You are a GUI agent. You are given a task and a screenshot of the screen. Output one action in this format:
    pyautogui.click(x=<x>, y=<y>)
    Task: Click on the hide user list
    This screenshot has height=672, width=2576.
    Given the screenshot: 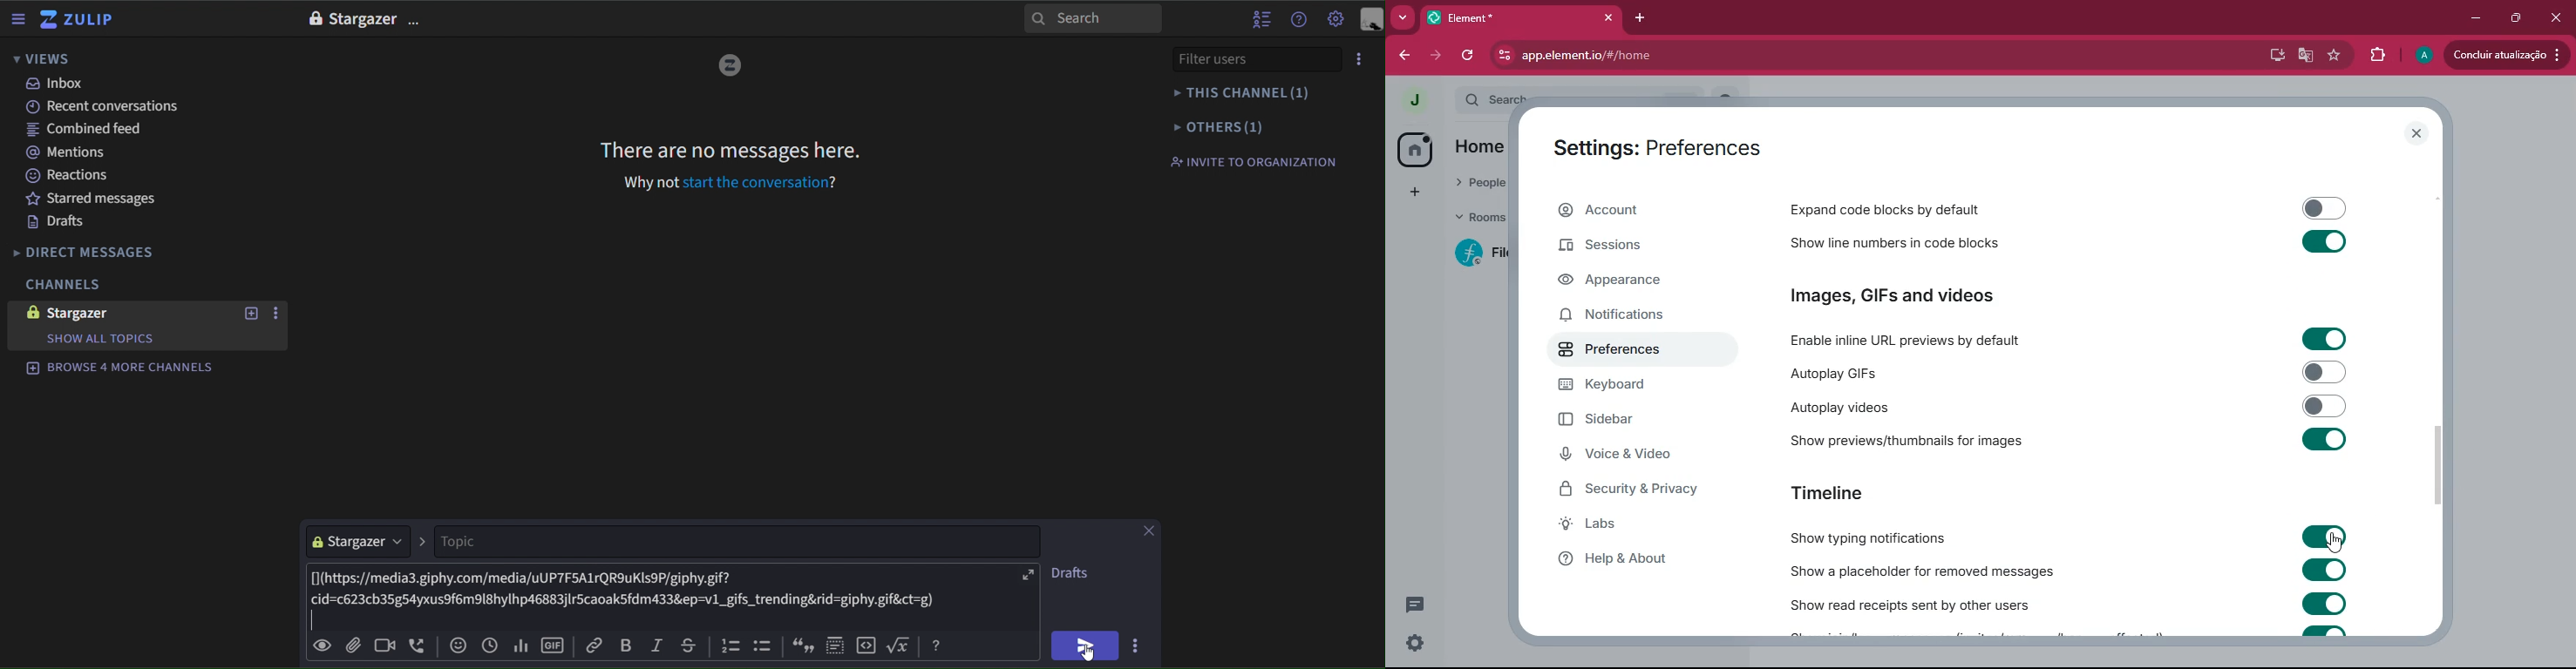 What is the action you would take?
    pyautogui.click(x=1262, y=18)
    